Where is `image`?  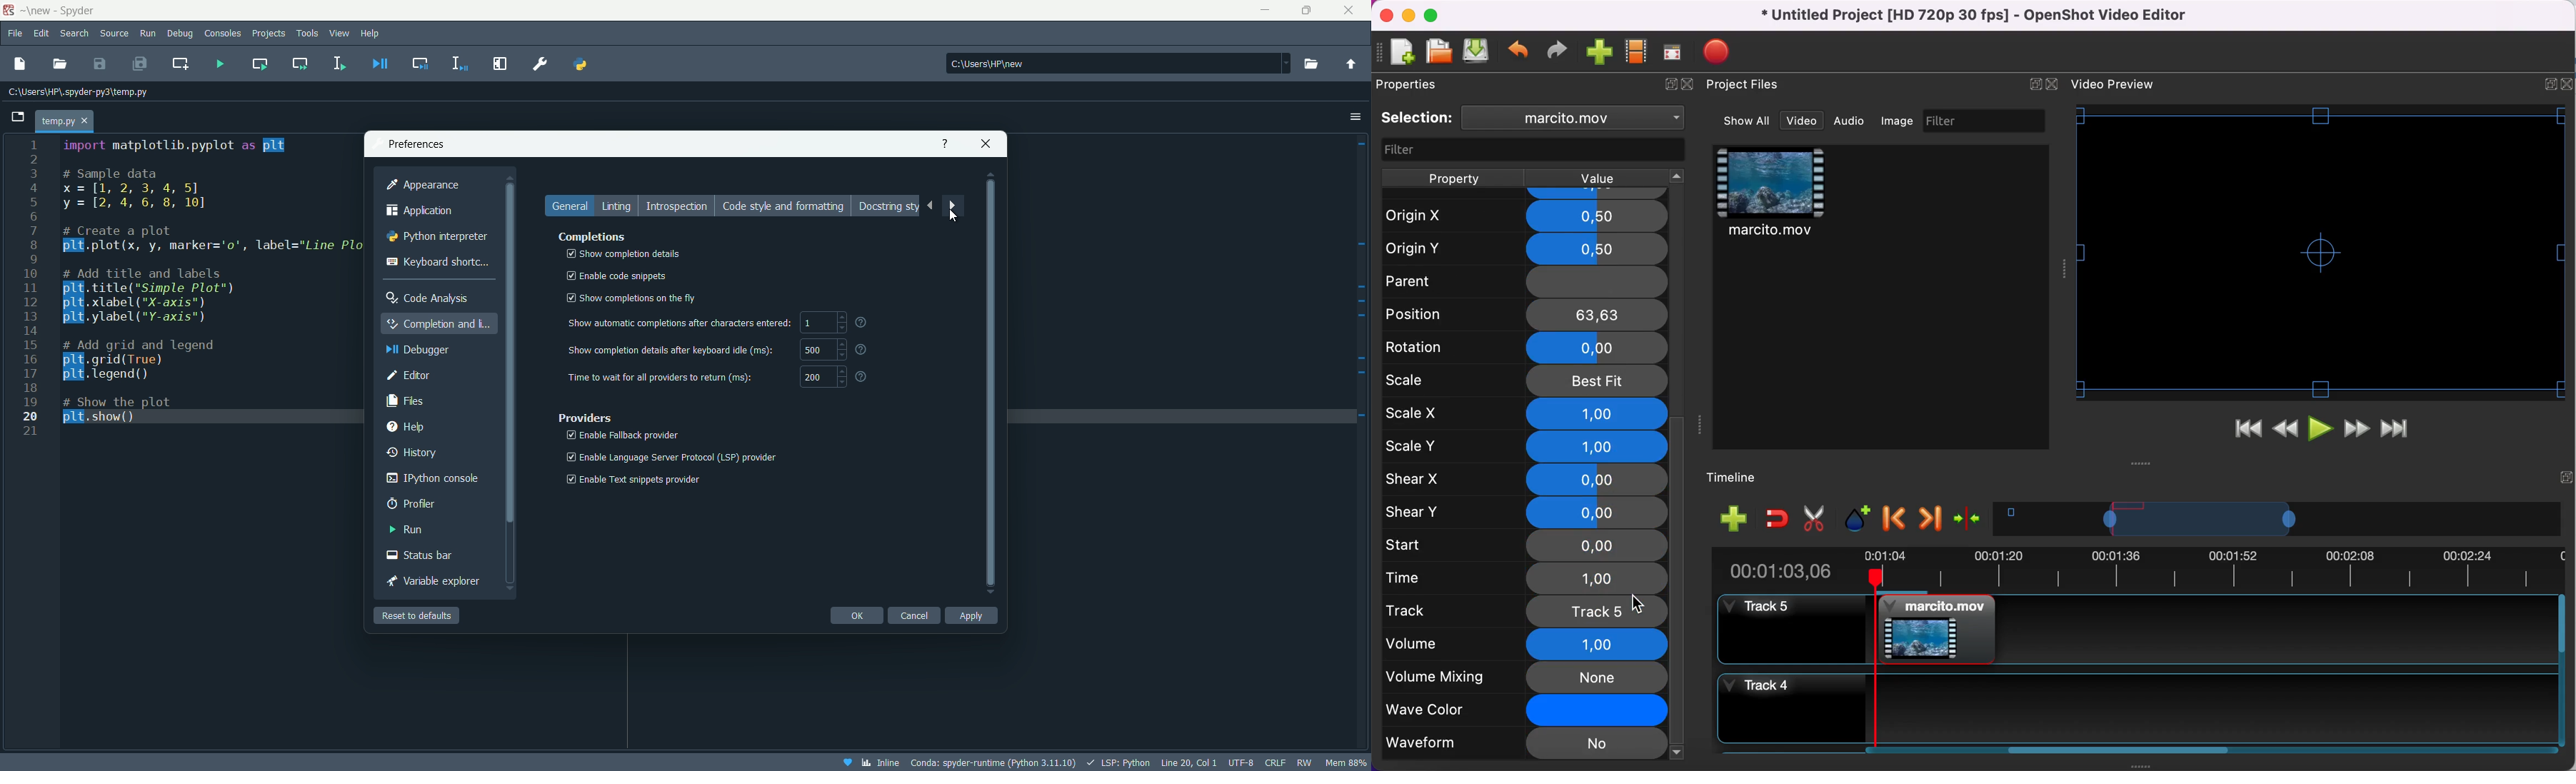
image is located at coordinates (1899, 121).